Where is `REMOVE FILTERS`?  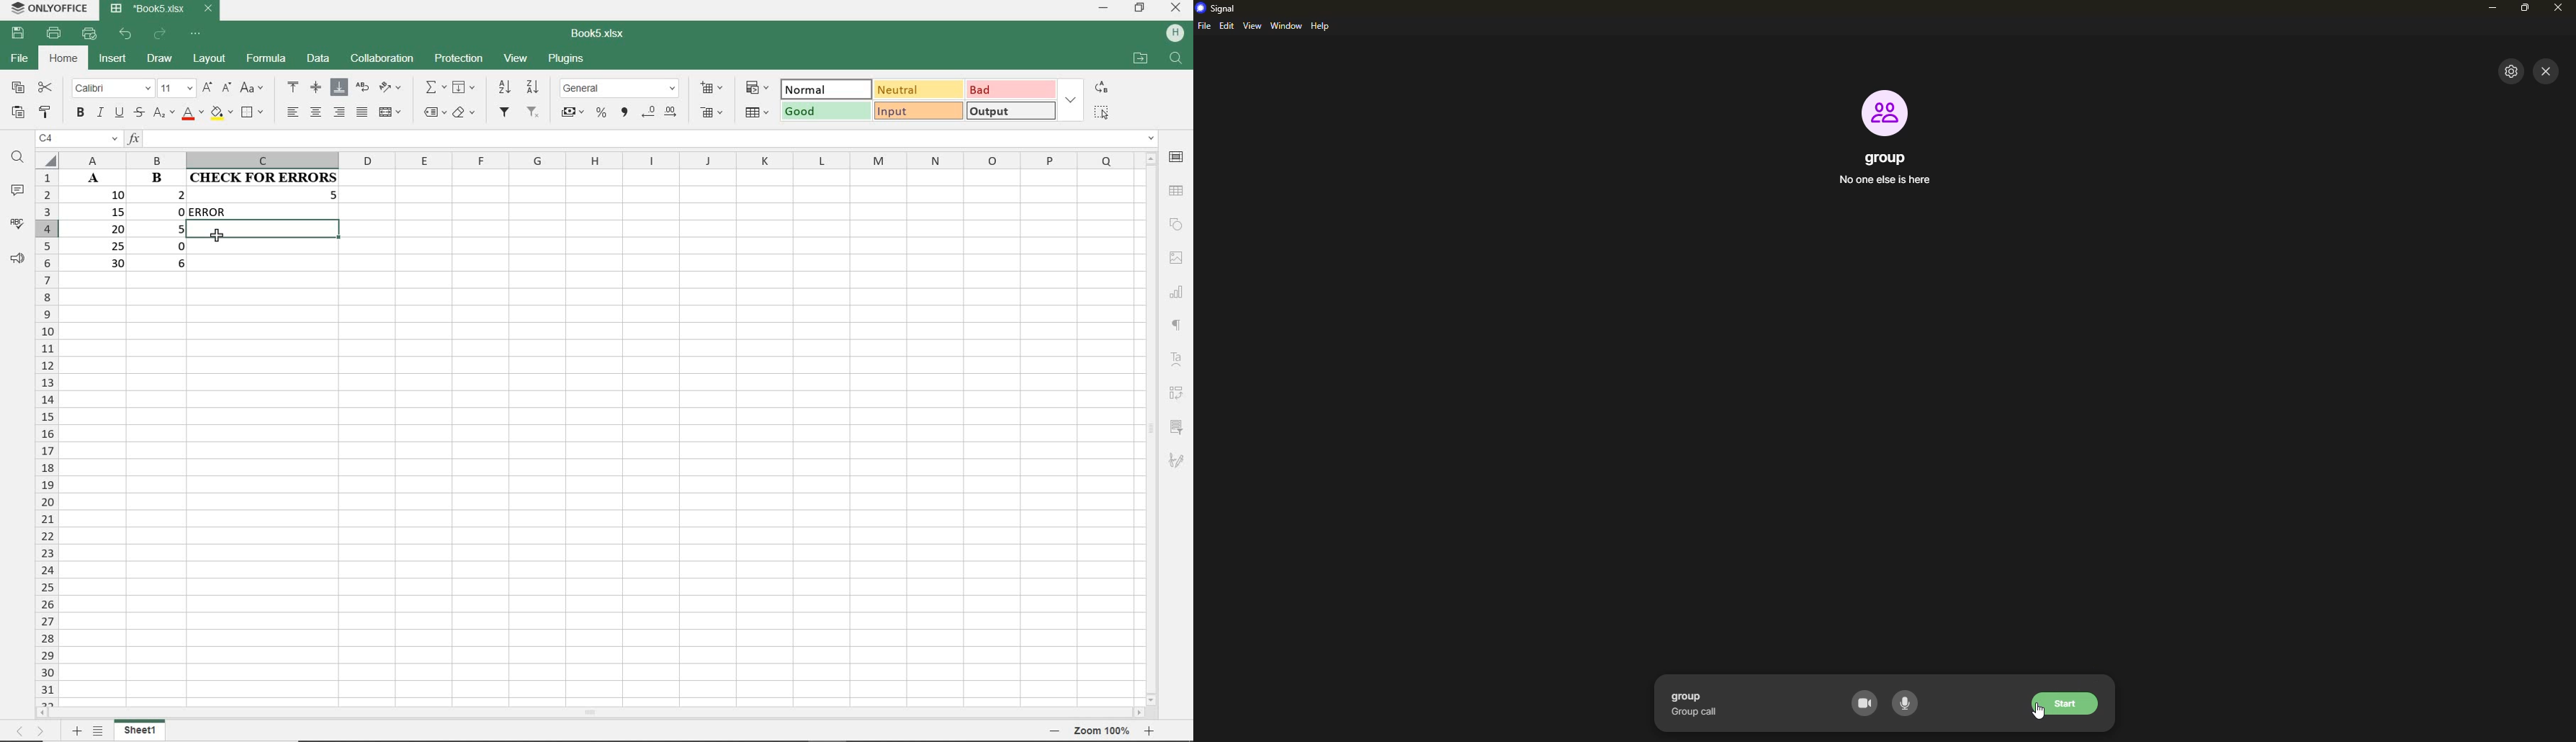 REMOVE FILTERS is located at coordinates (534, 113).